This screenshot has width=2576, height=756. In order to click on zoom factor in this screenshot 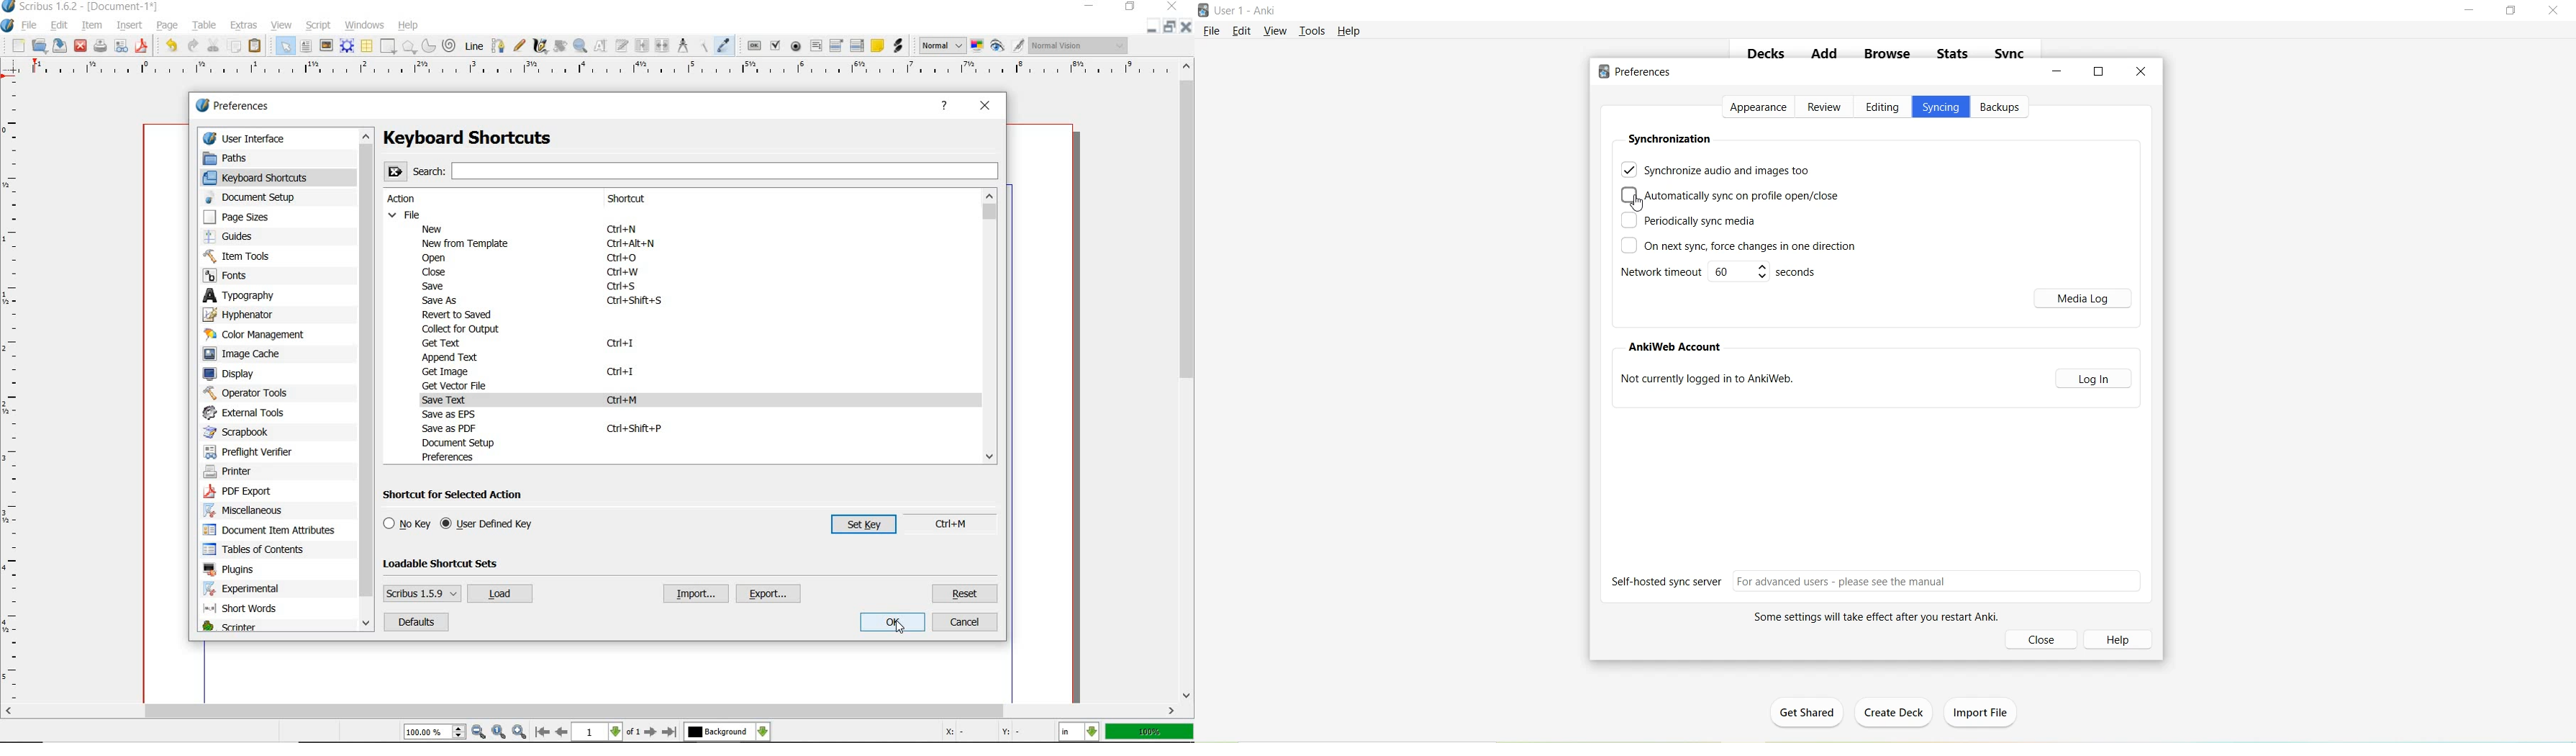, I will do `click(1150, 732)`.